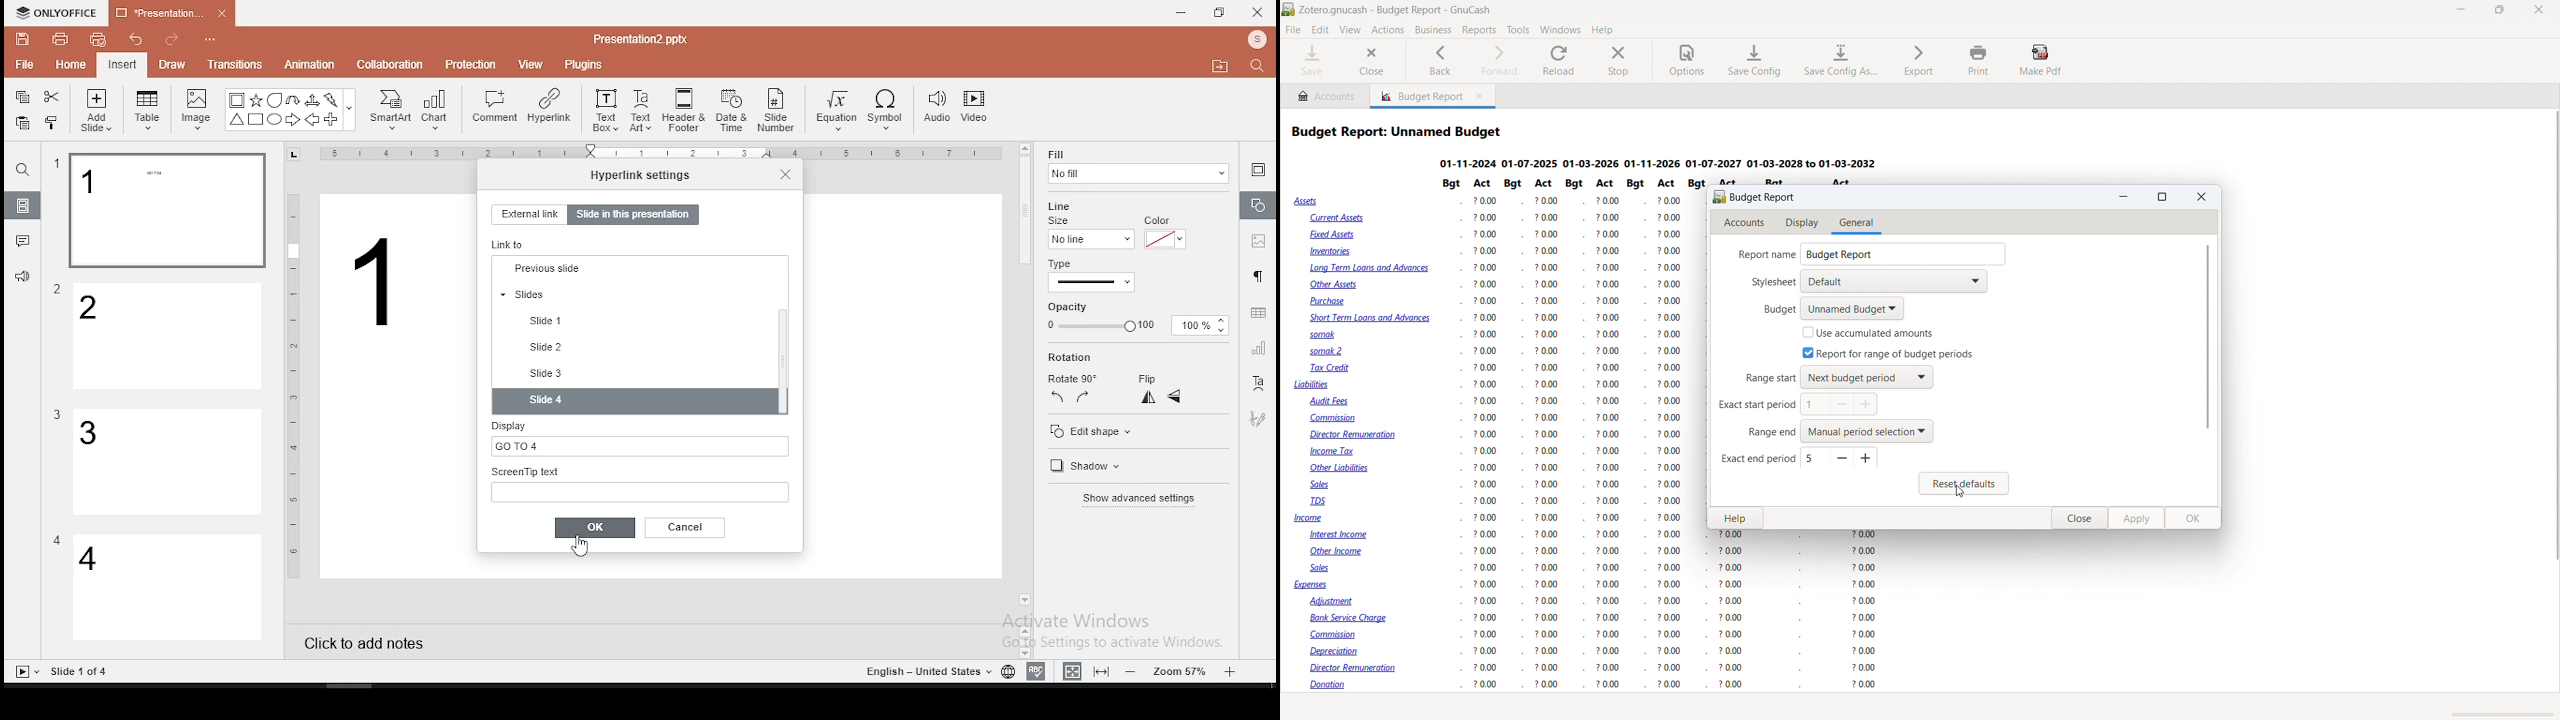  Describe the element at coordinates (308, 66) in the screenshot. I see `animation` at that location.